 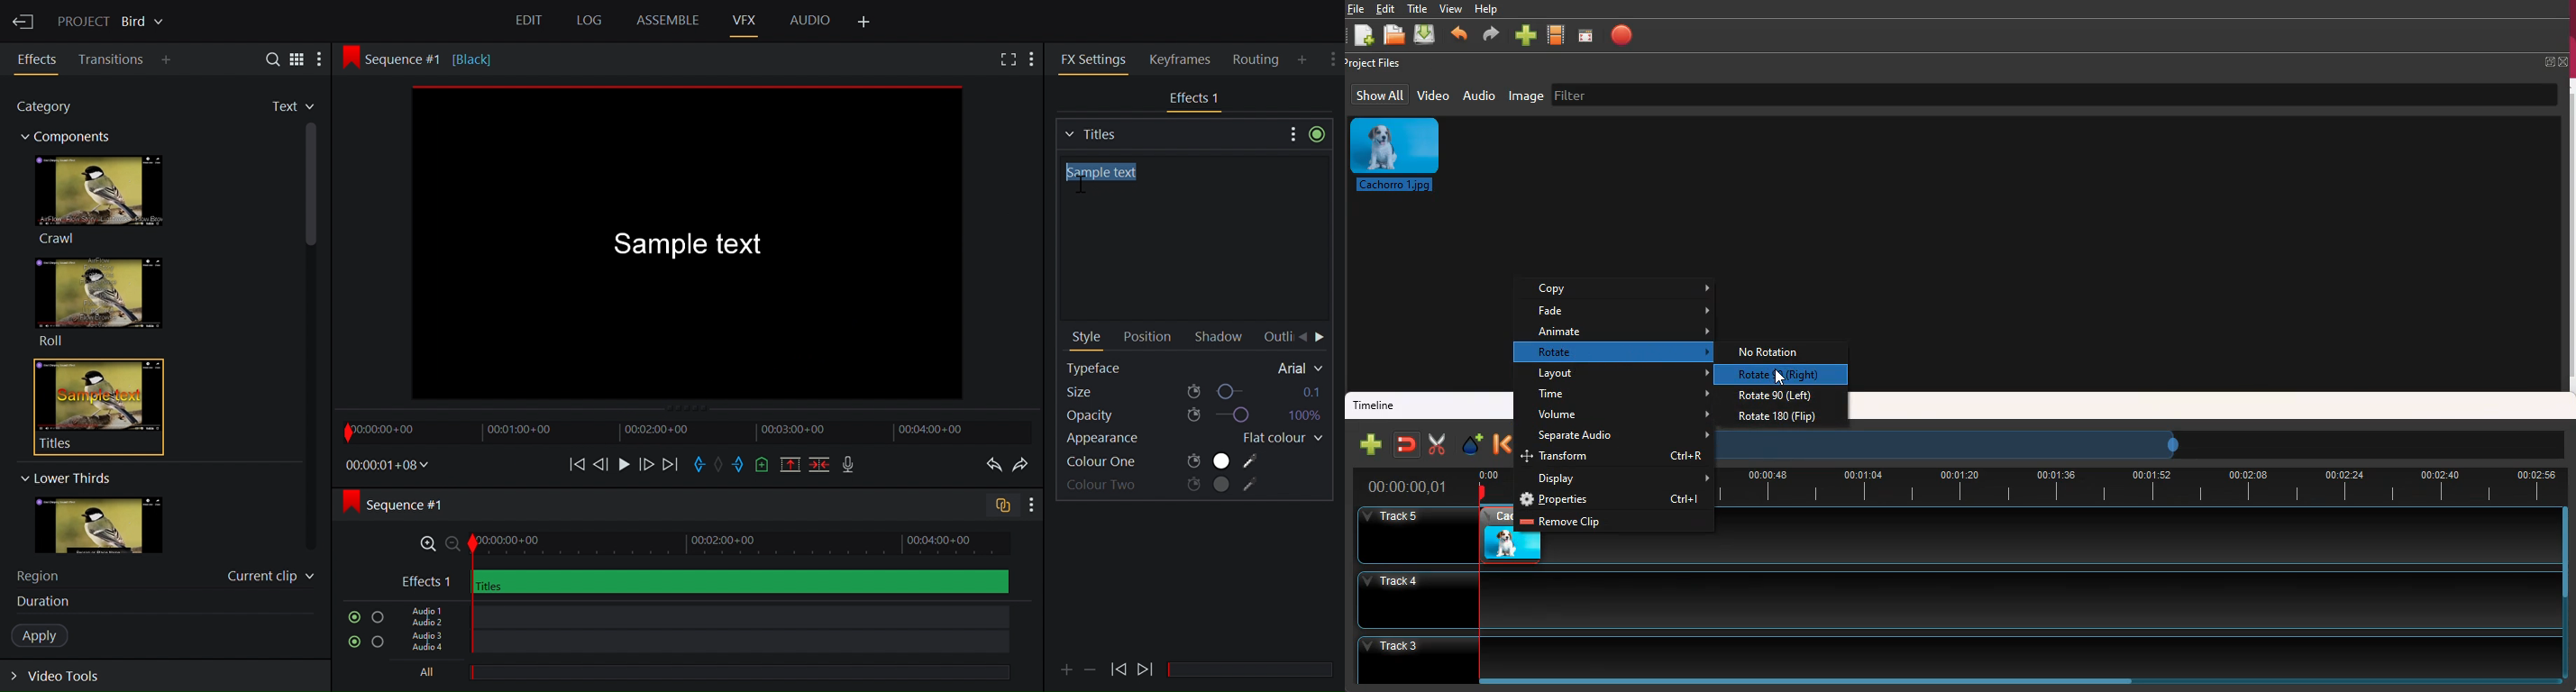 What do you see at coordinates (1621, 332) in the screenshot?
I see `animate` at bounding box center [1621, 332].